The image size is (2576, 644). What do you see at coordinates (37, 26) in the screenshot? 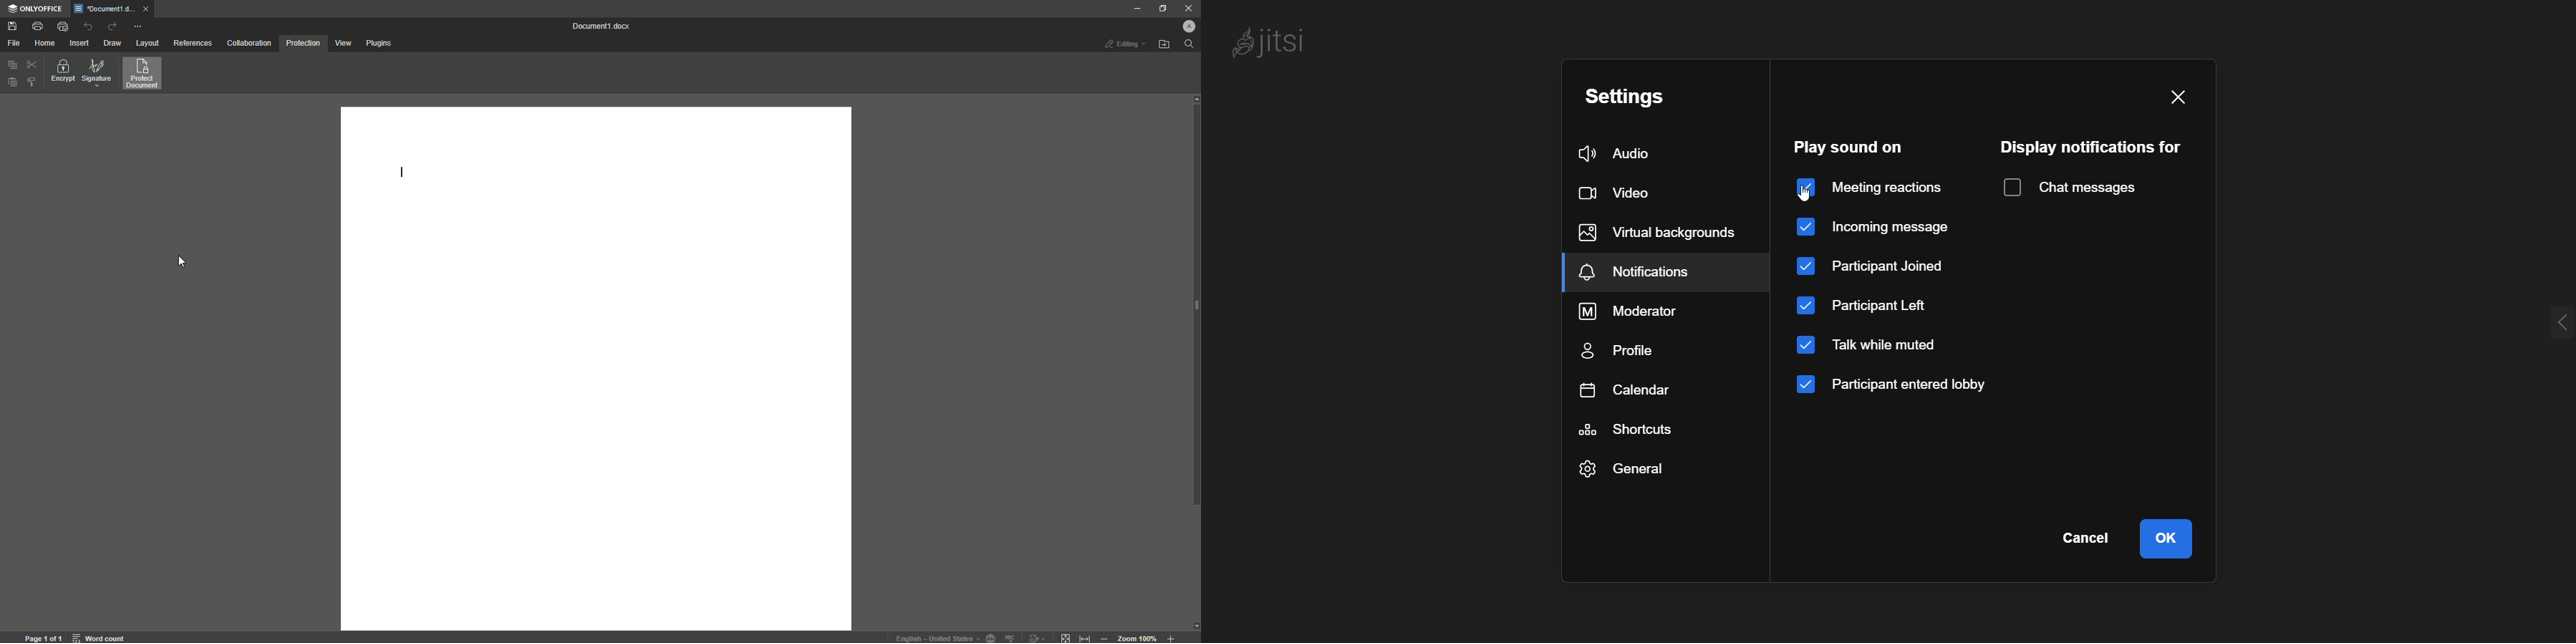
I see `Print` at bounding box center [37, 26].